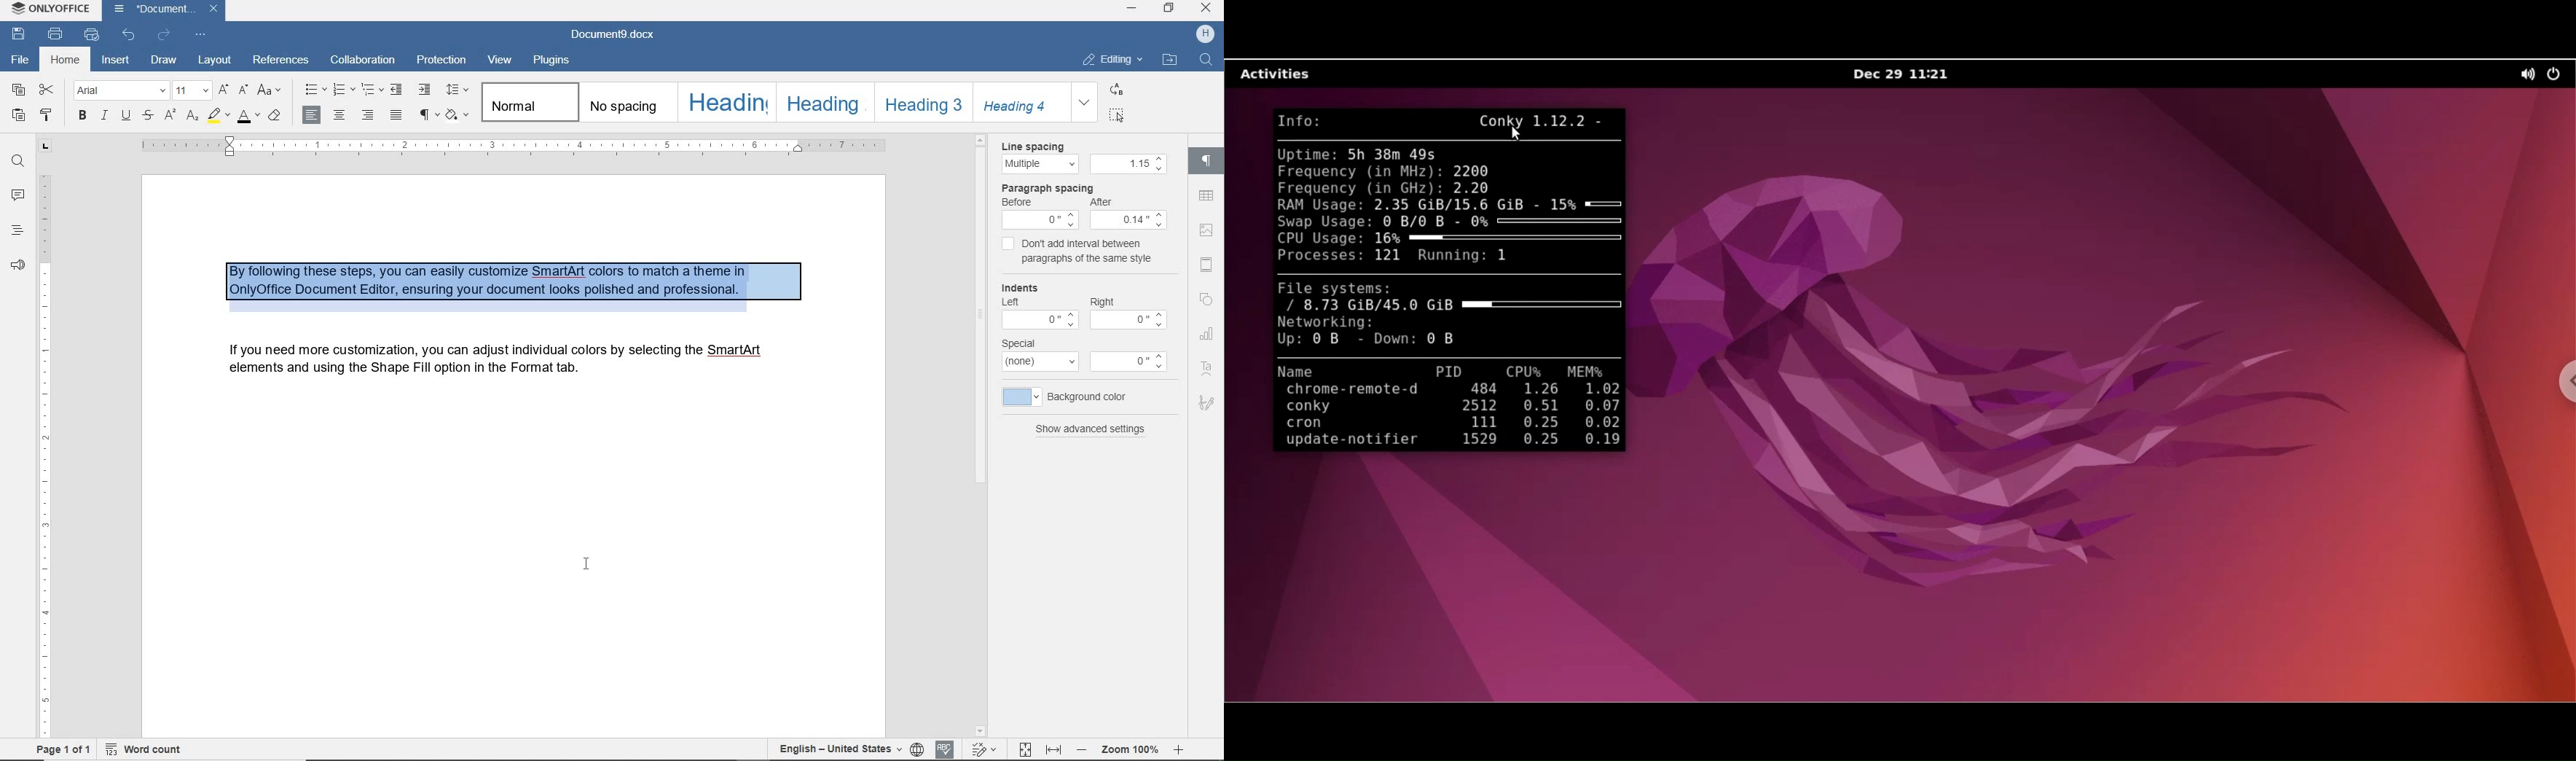 The image size is (2576, 784). Describe the element at coordinates (457, 90) in the screenshot. I see `paragraph line spacing` at that location.